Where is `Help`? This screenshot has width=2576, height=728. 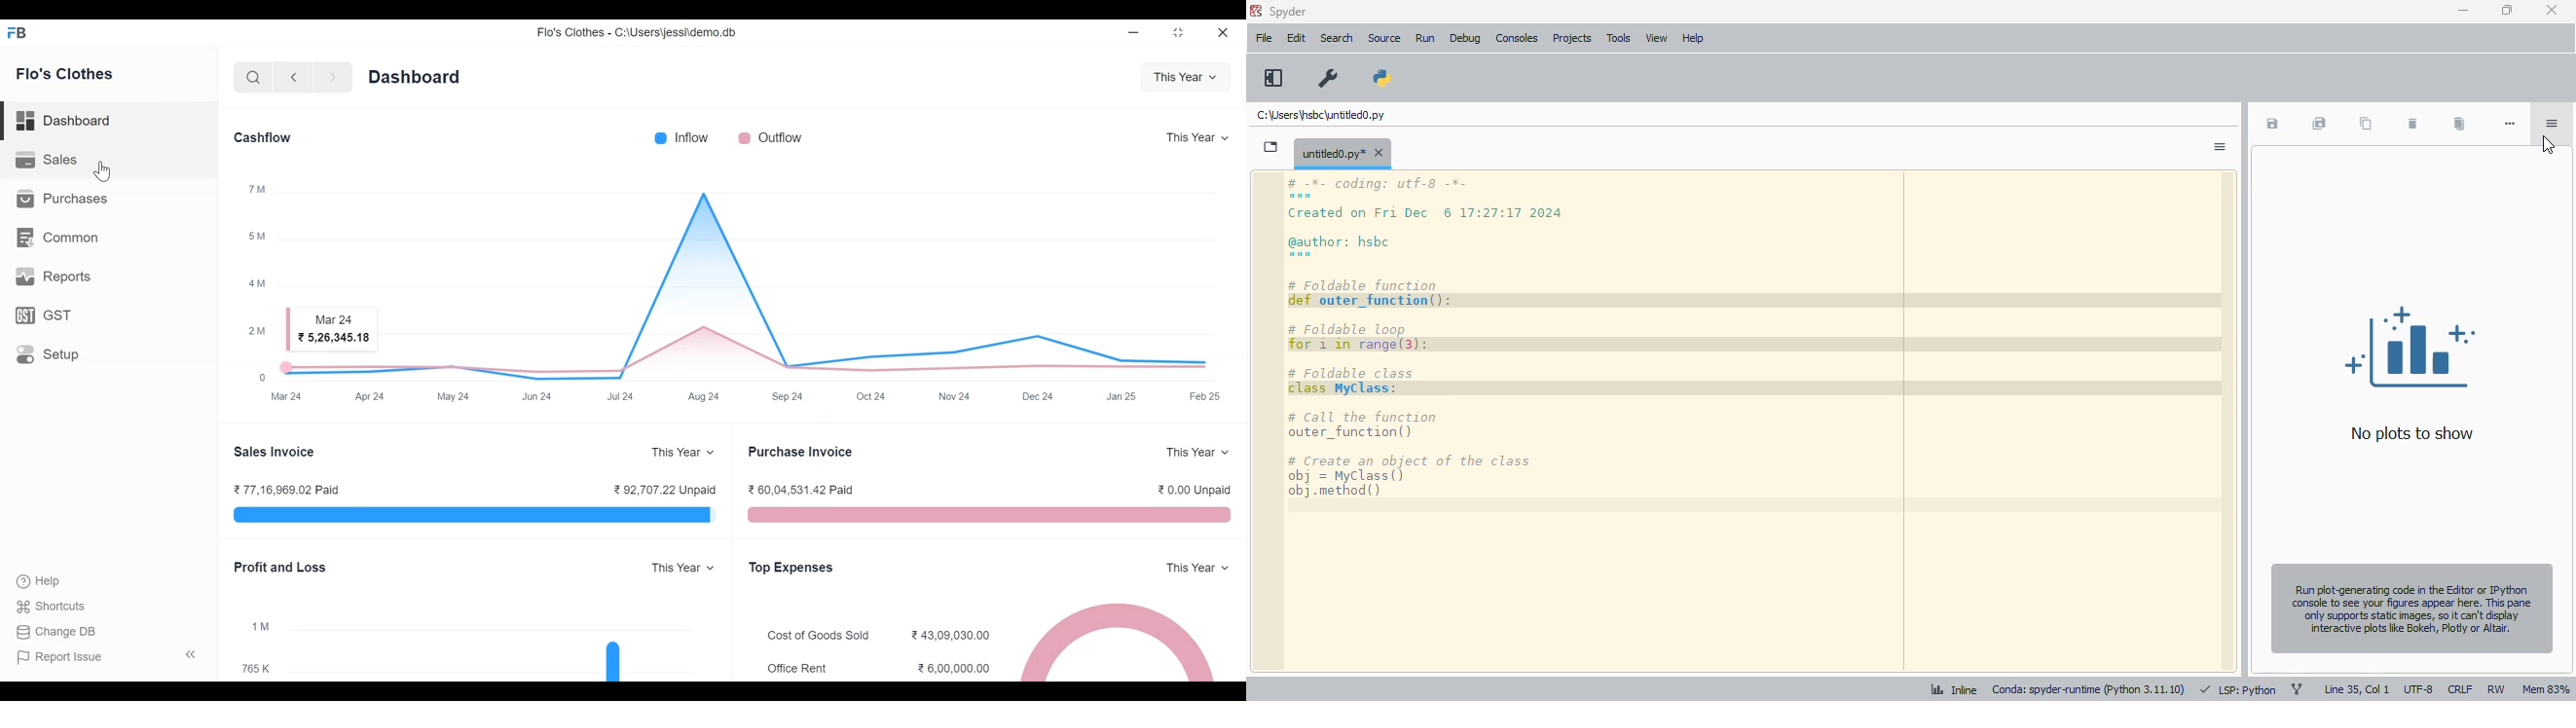
Help is located at coordinates (41, 581).